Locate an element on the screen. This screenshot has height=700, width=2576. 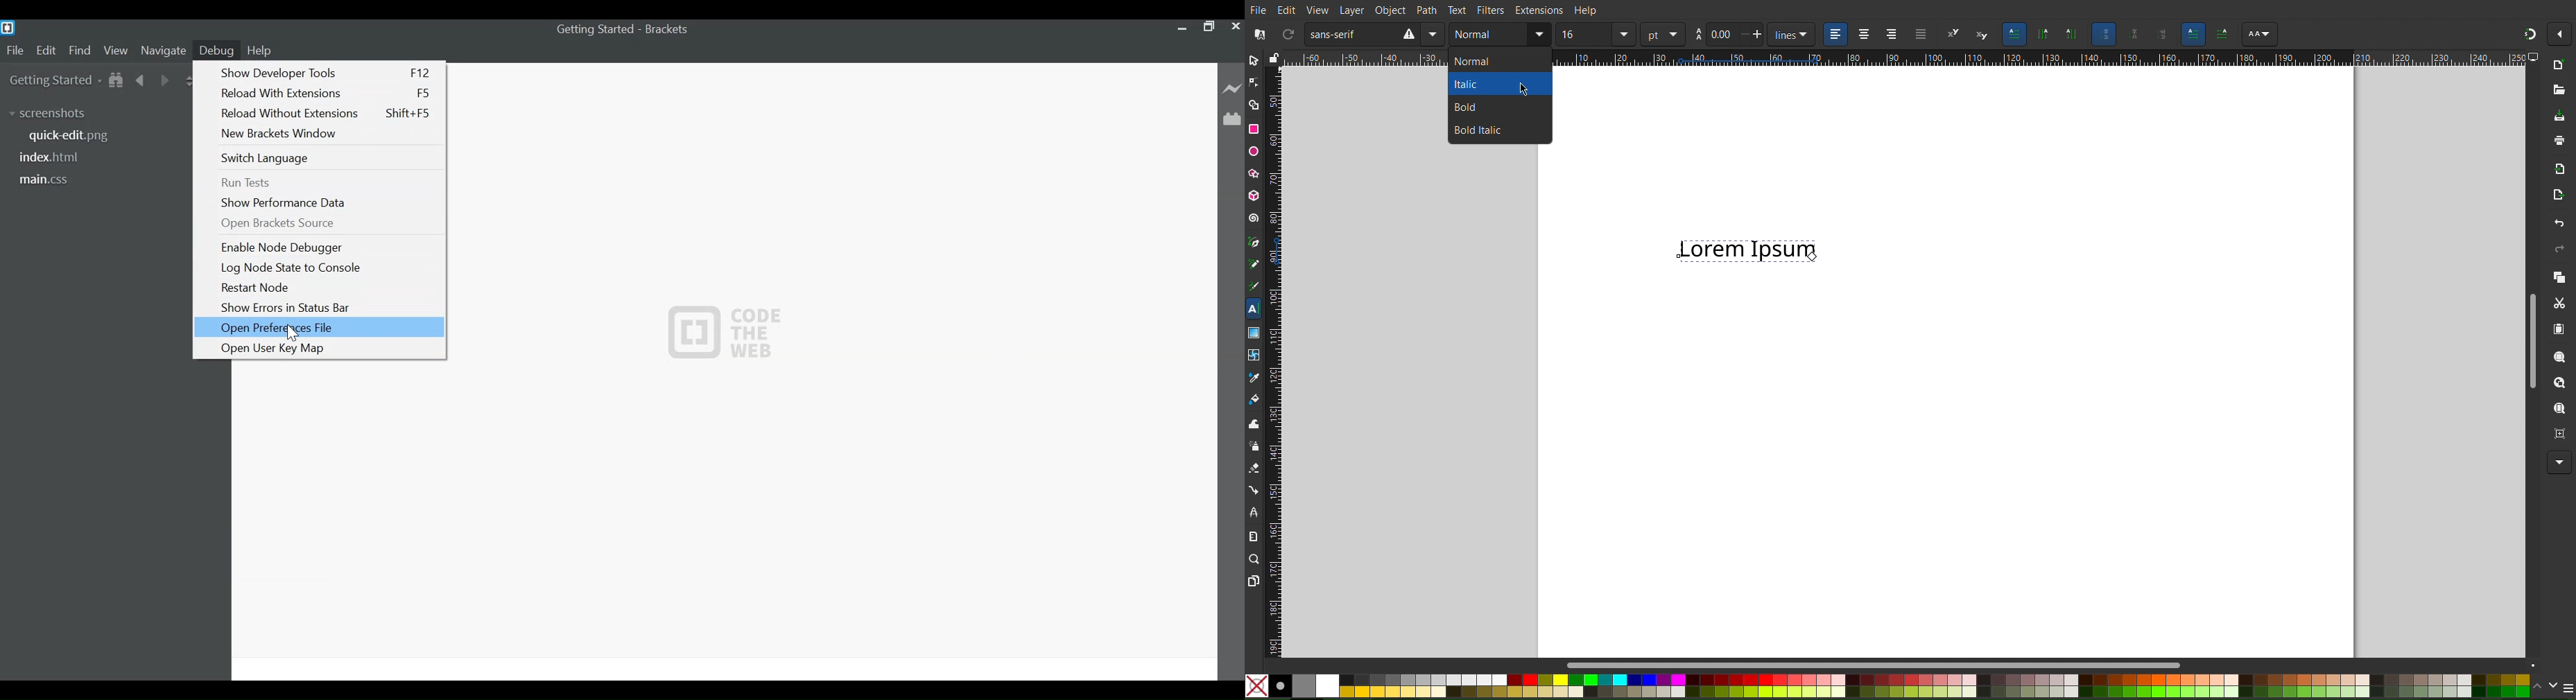
main.css is located at coordinates (48, 179).